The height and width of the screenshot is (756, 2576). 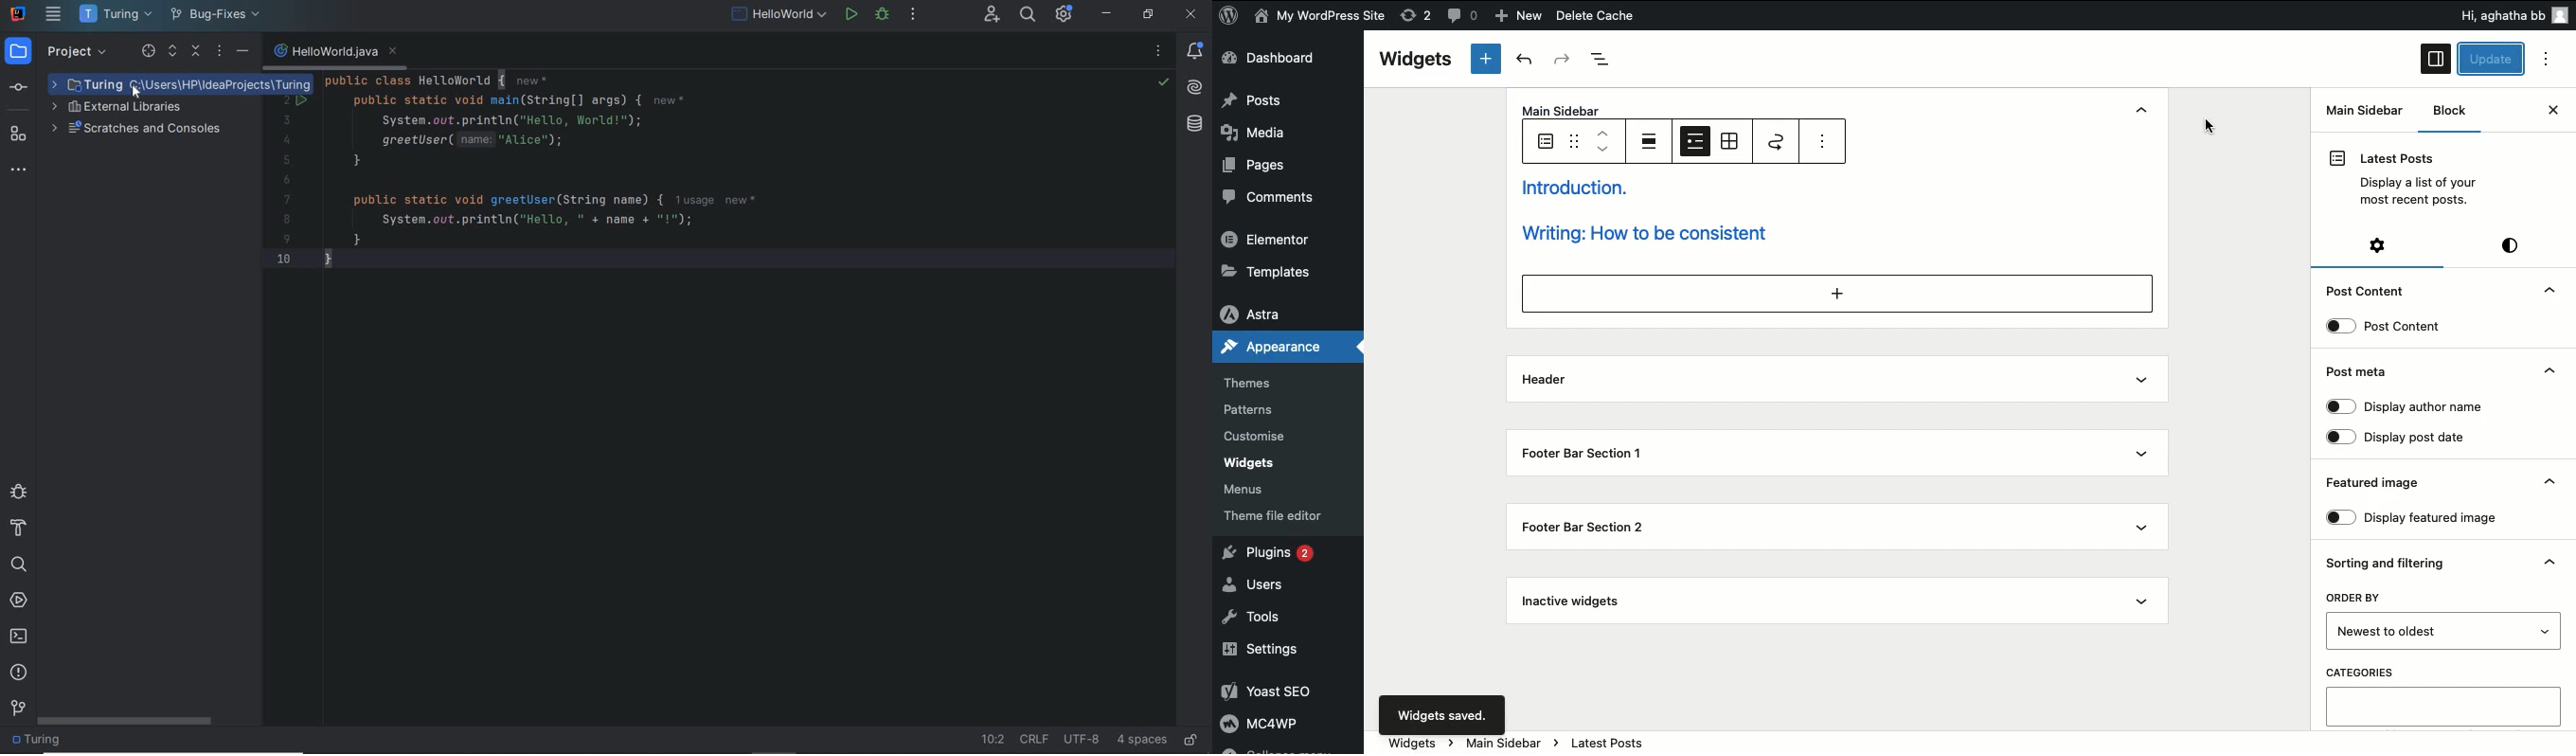 What do you see at coordinates (2360, 107) in the screenshot?
I see `Main Sidebar` at bounding box center [2360, 107].